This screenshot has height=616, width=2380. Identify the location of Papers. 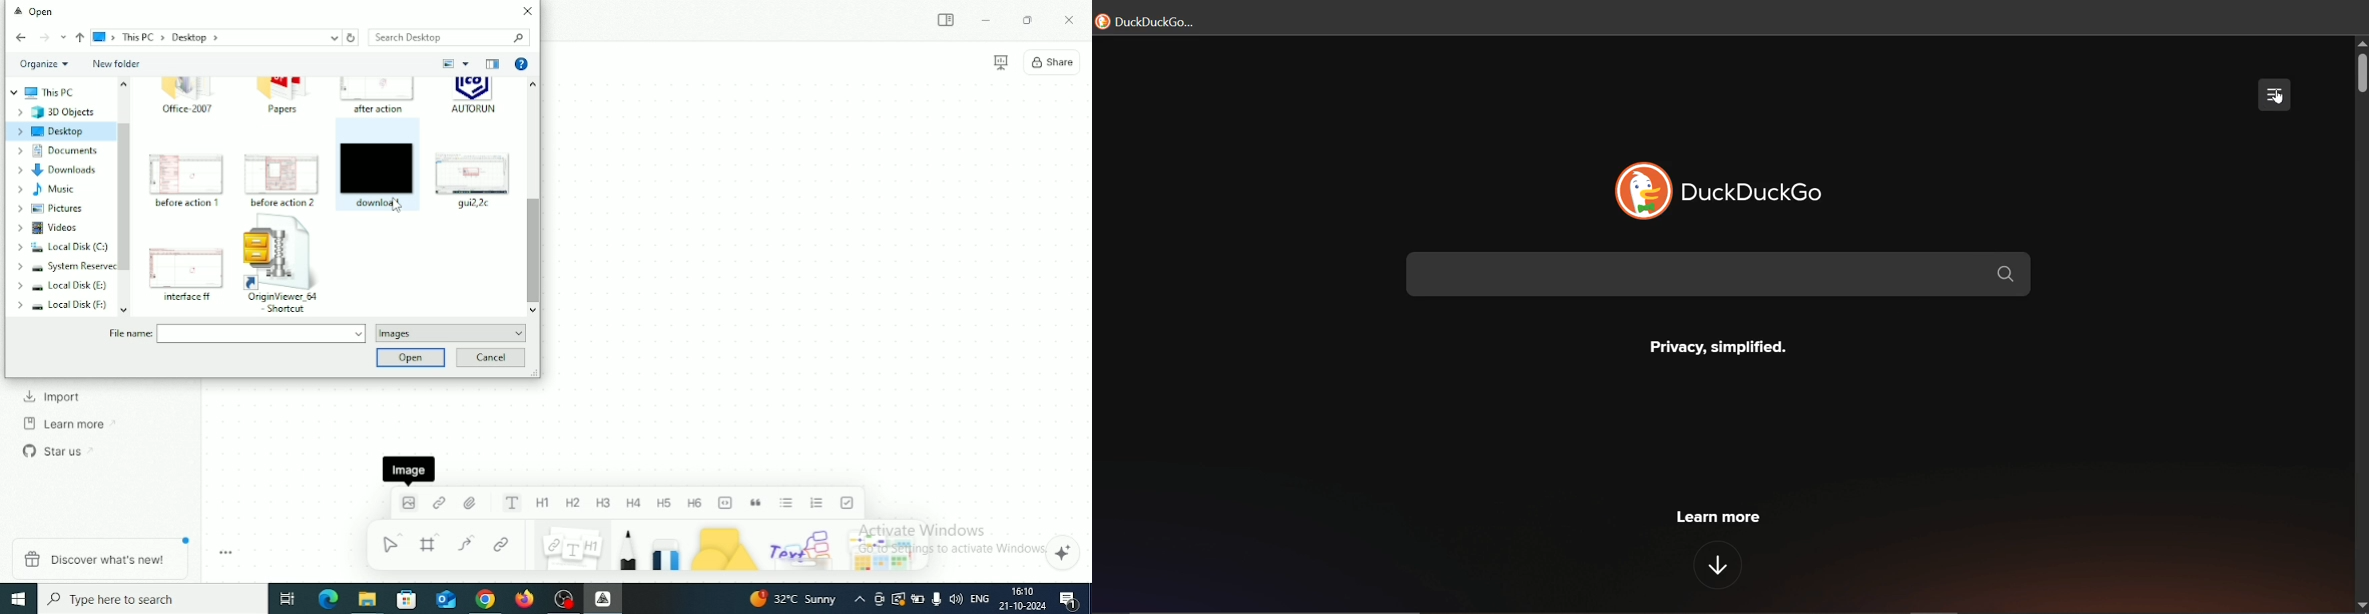
(281, 96).